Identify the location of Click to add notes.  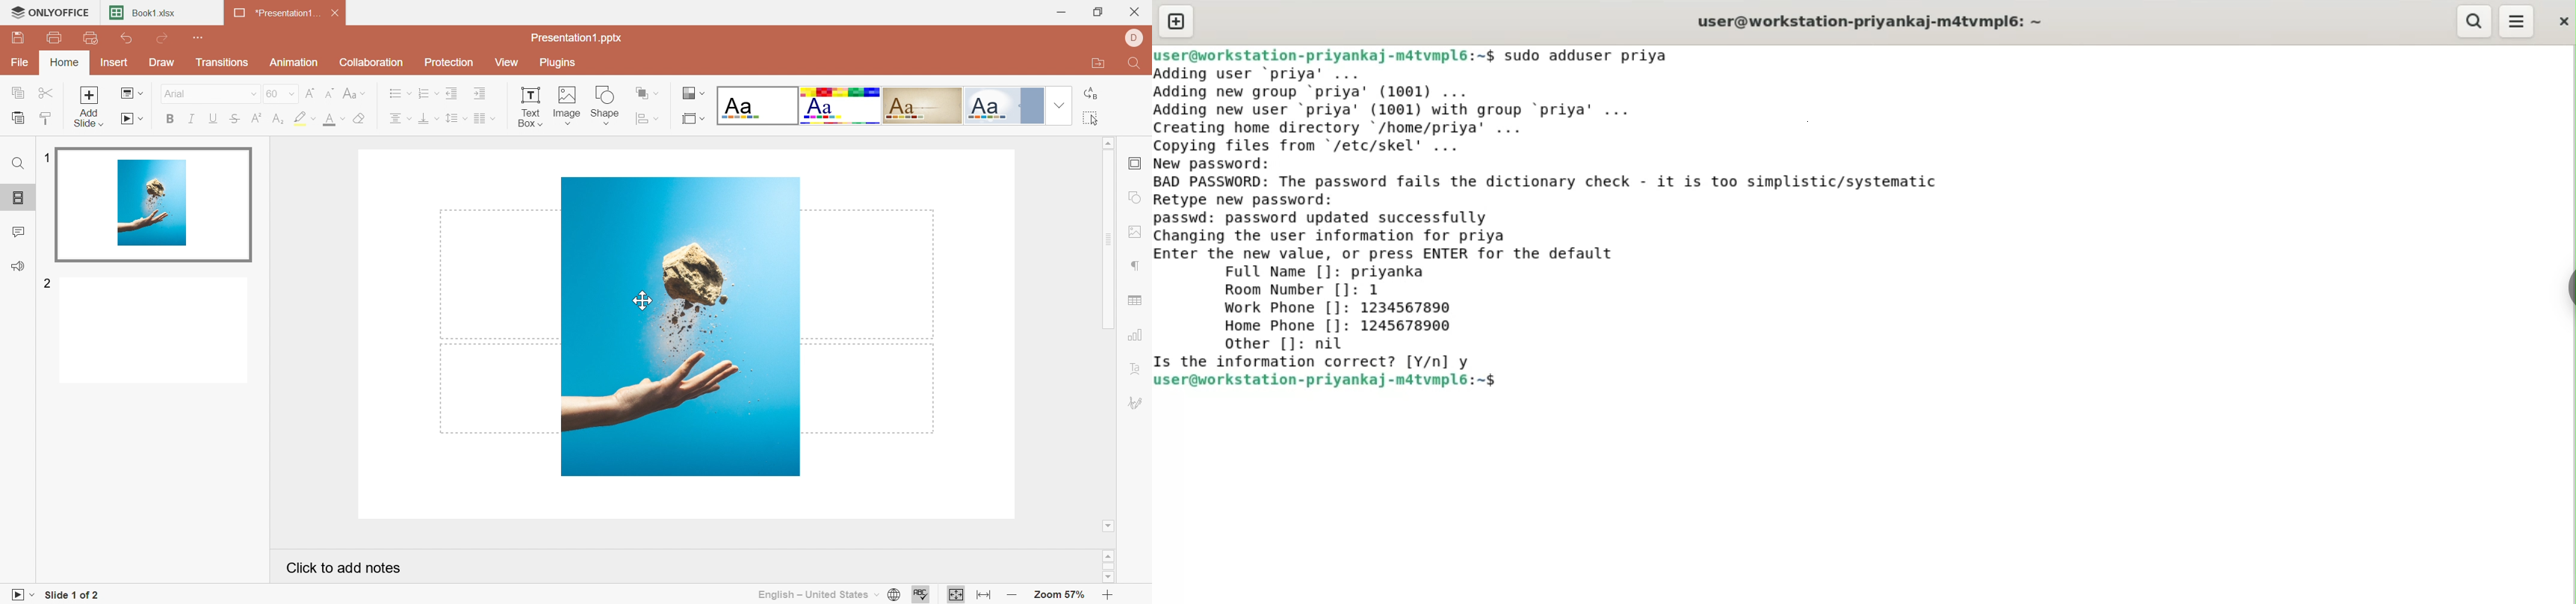
(344, 566).